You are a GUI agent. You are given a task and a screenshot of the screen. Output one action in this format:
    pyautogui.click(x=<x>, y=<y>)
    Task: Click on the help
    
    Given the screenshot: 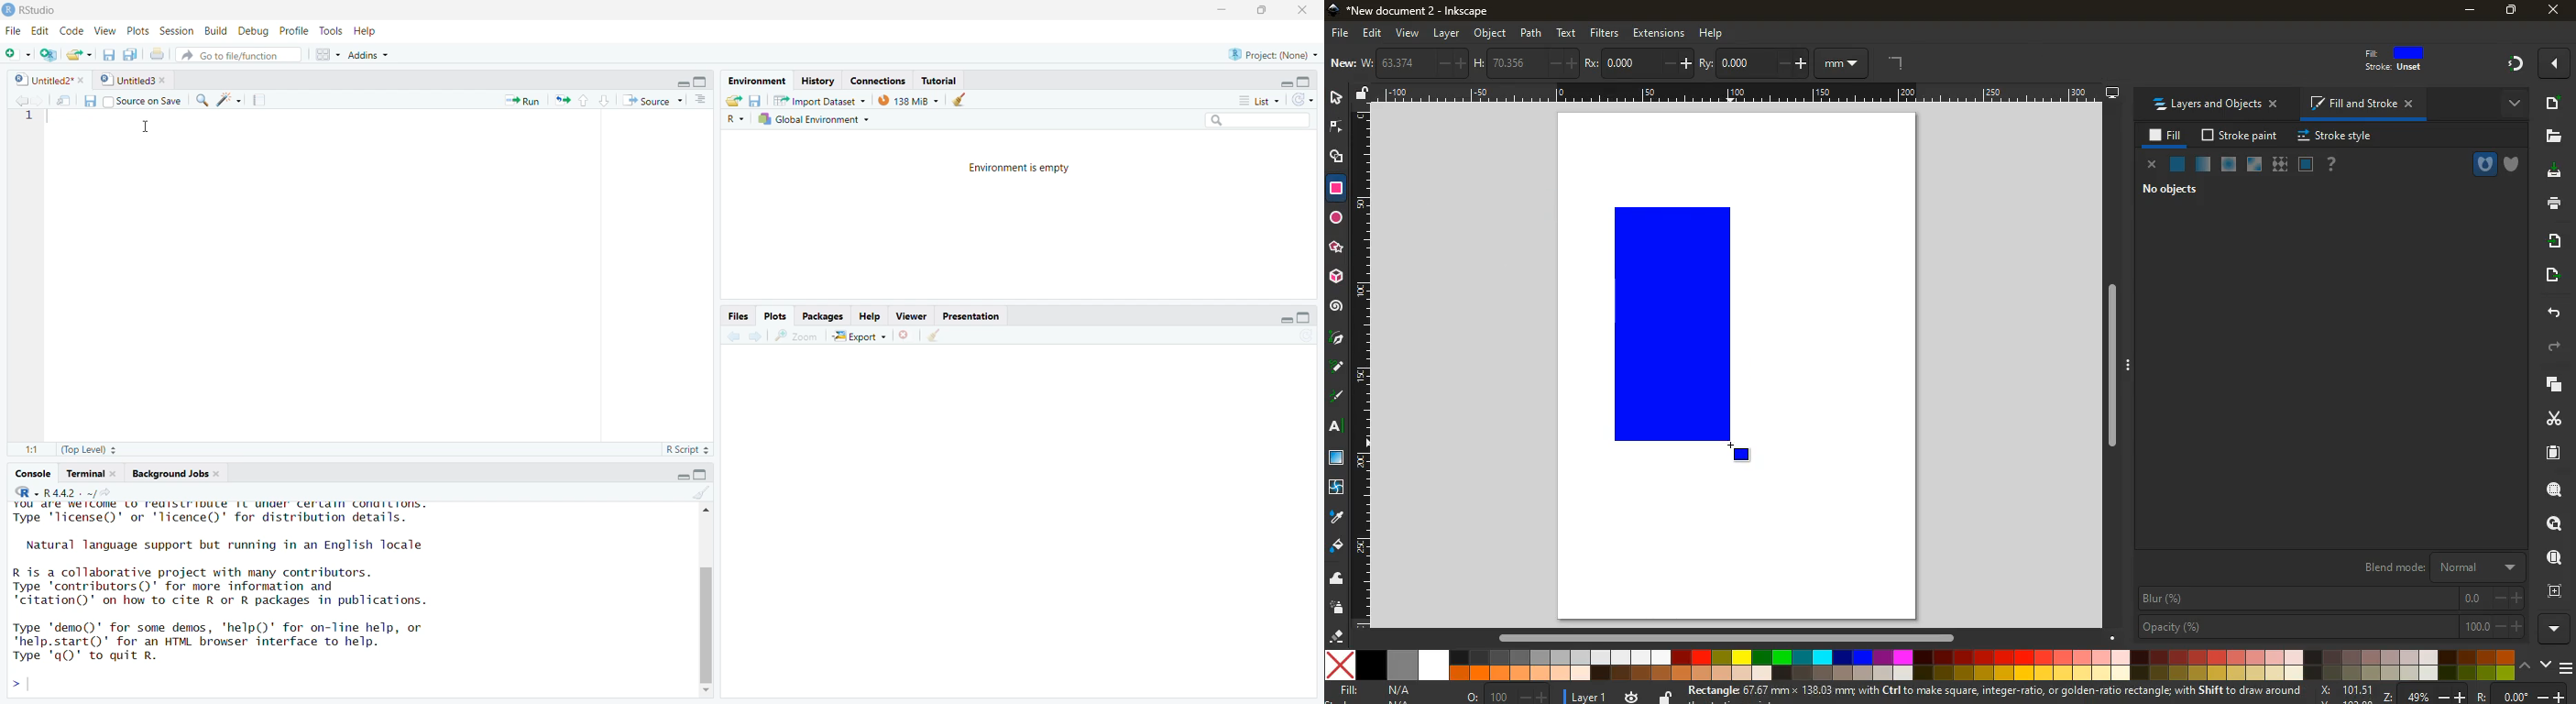 What is the action you would take?
    pyautogui.click(x=2331, y=164)
    